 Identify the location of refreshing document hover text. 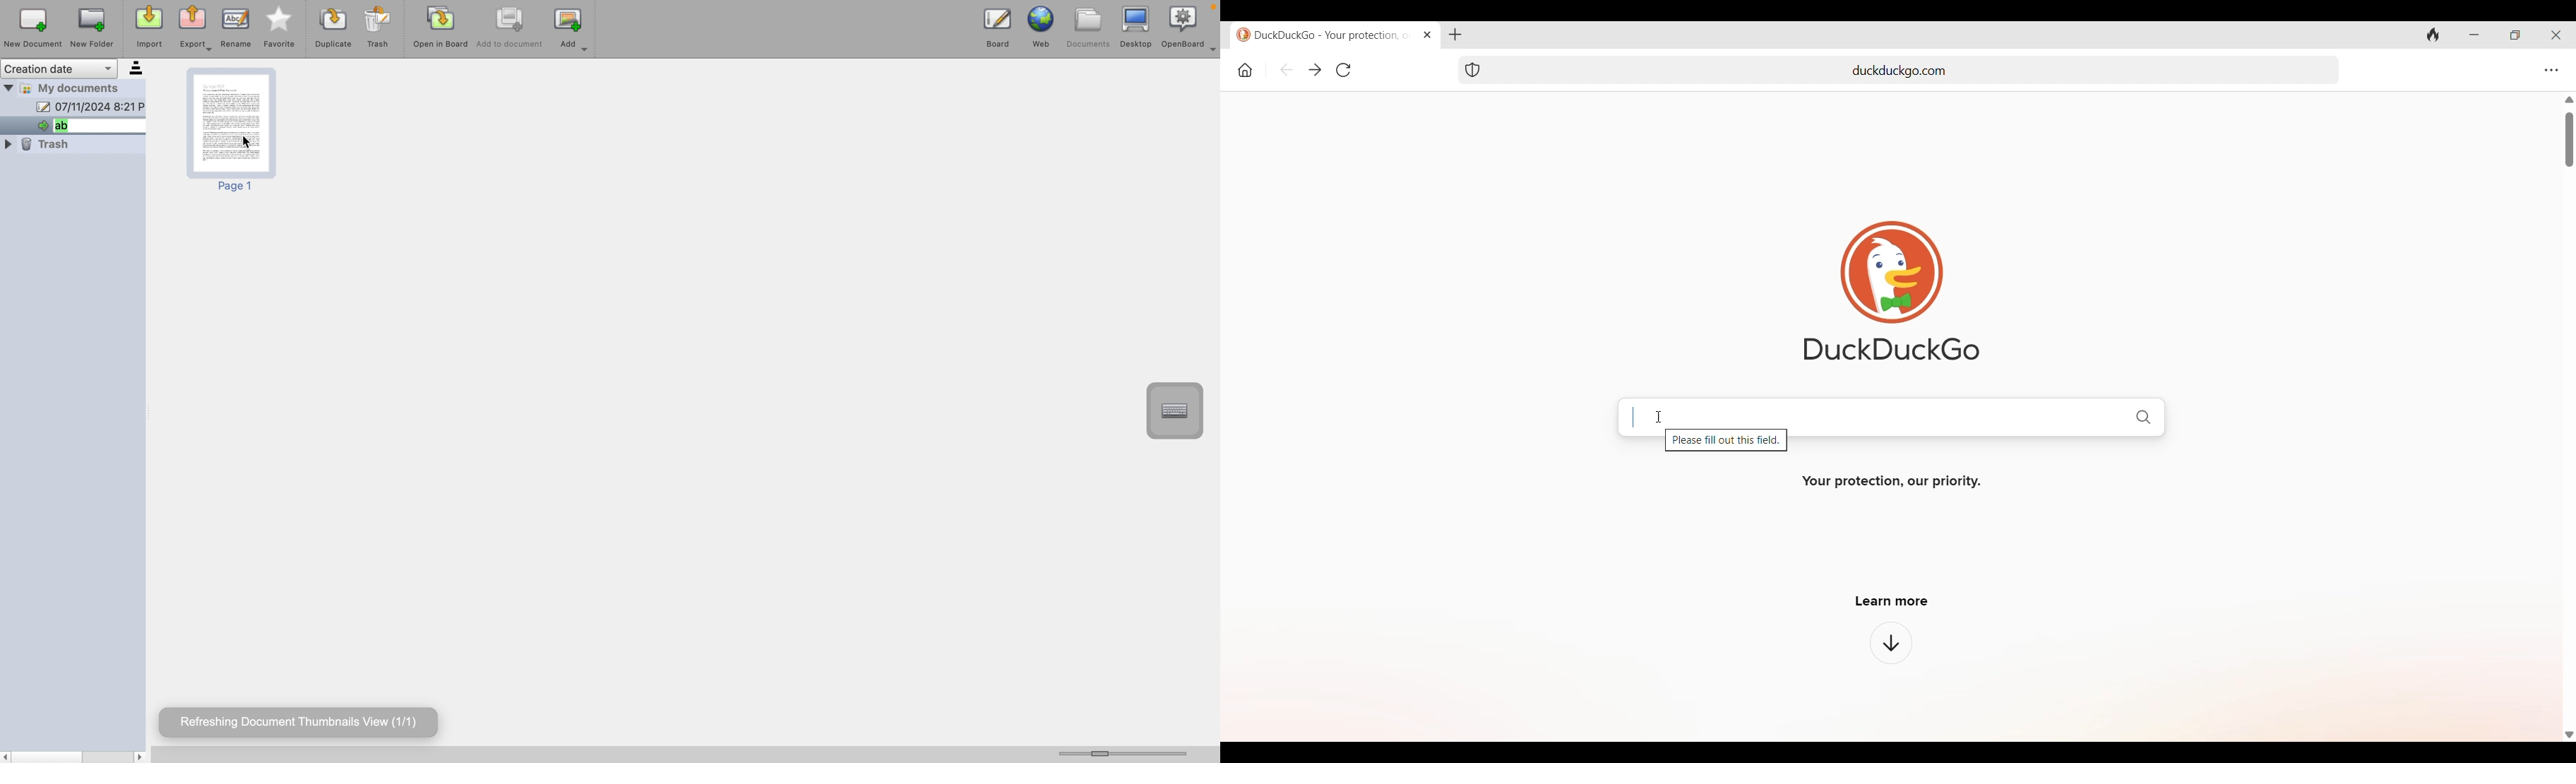
(297, 723).